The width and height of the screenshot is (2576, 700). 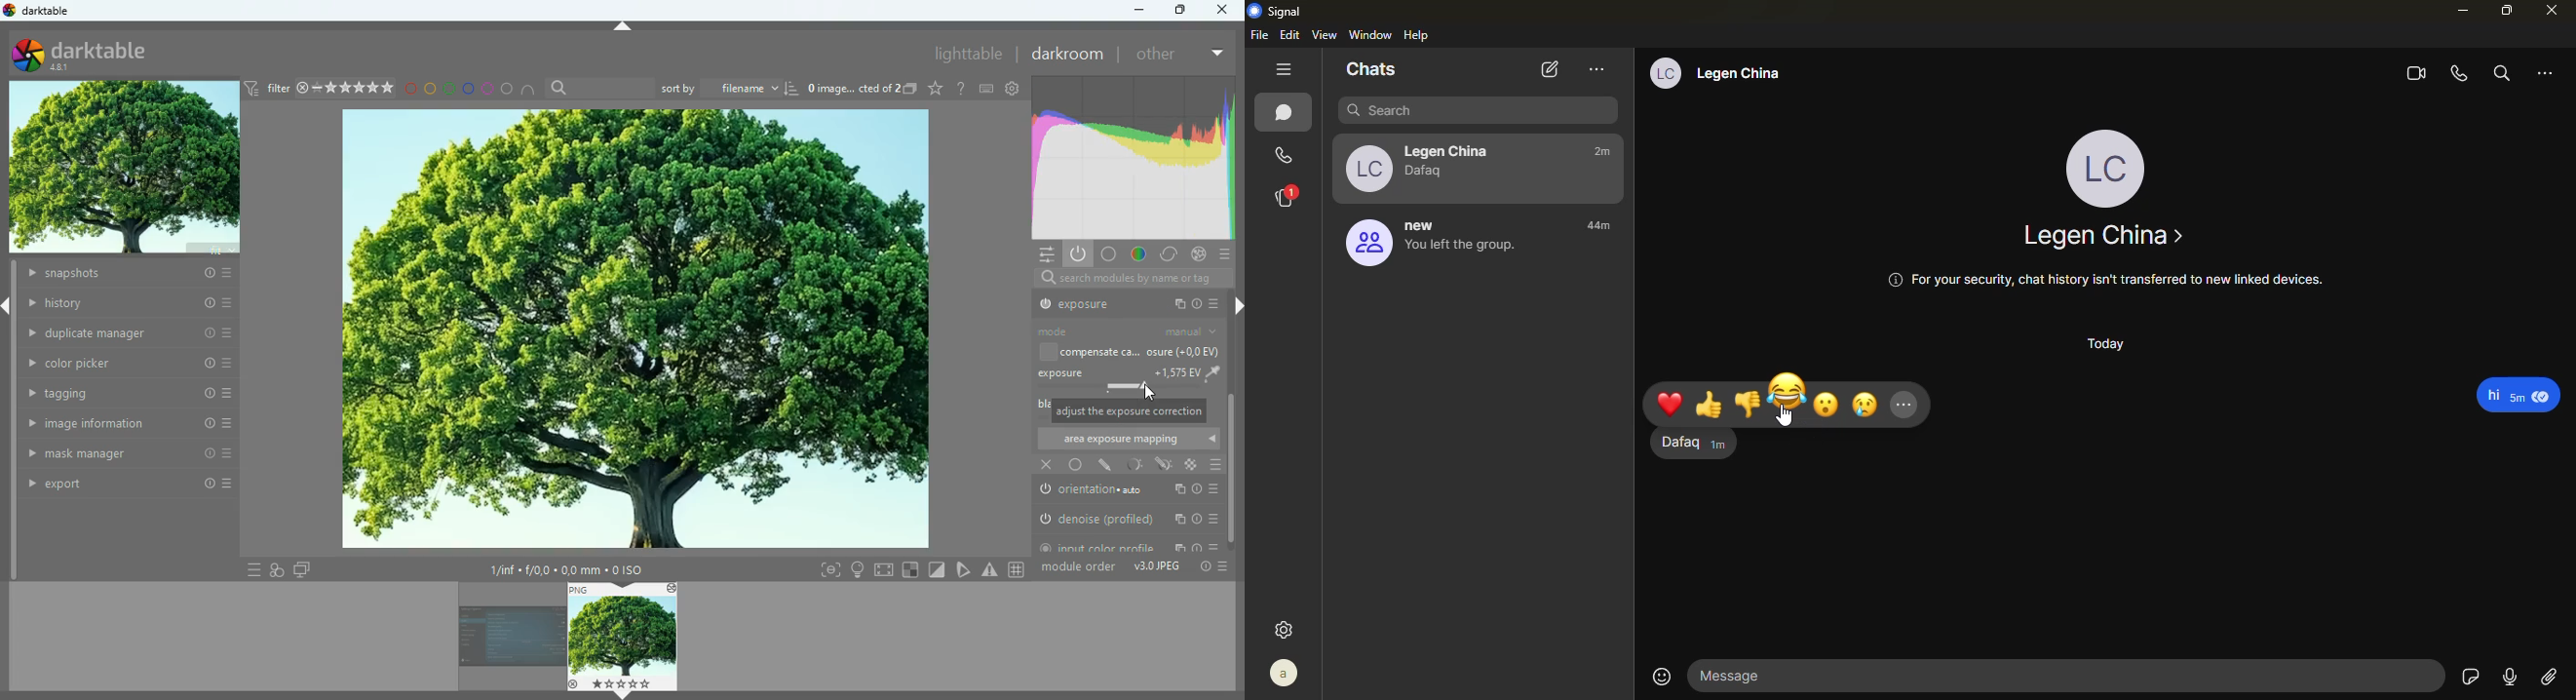 What do you see at coordinates (90, 55) in the screenshot?
I see `darktable` at bounding box center [90, 55].